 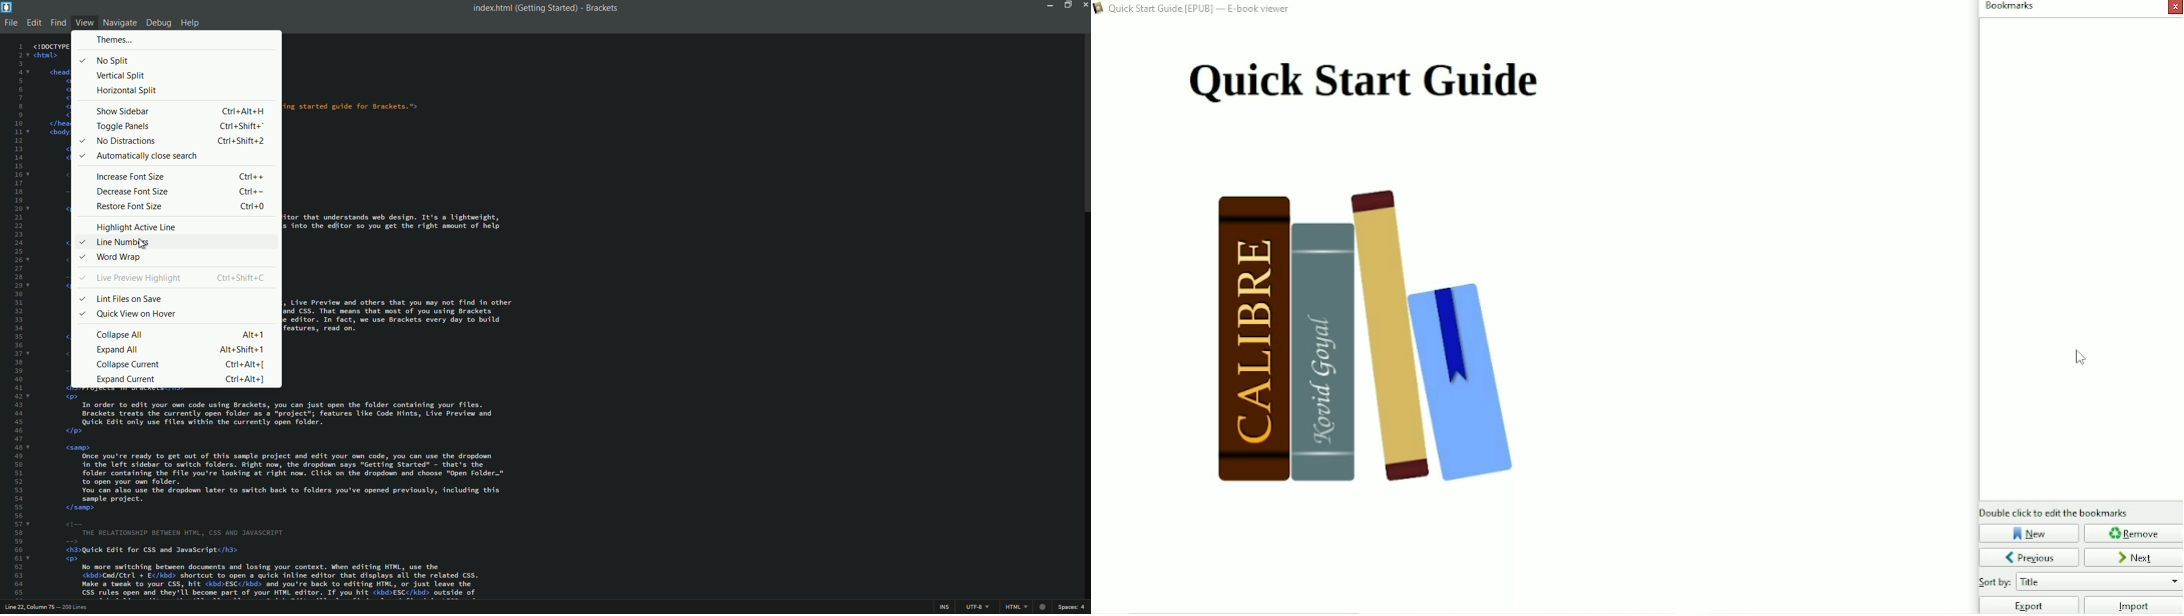 What do you see at coordinates (2135, 534) in the screenshot?
I see `Remove` at bounding box center [2135, 534].